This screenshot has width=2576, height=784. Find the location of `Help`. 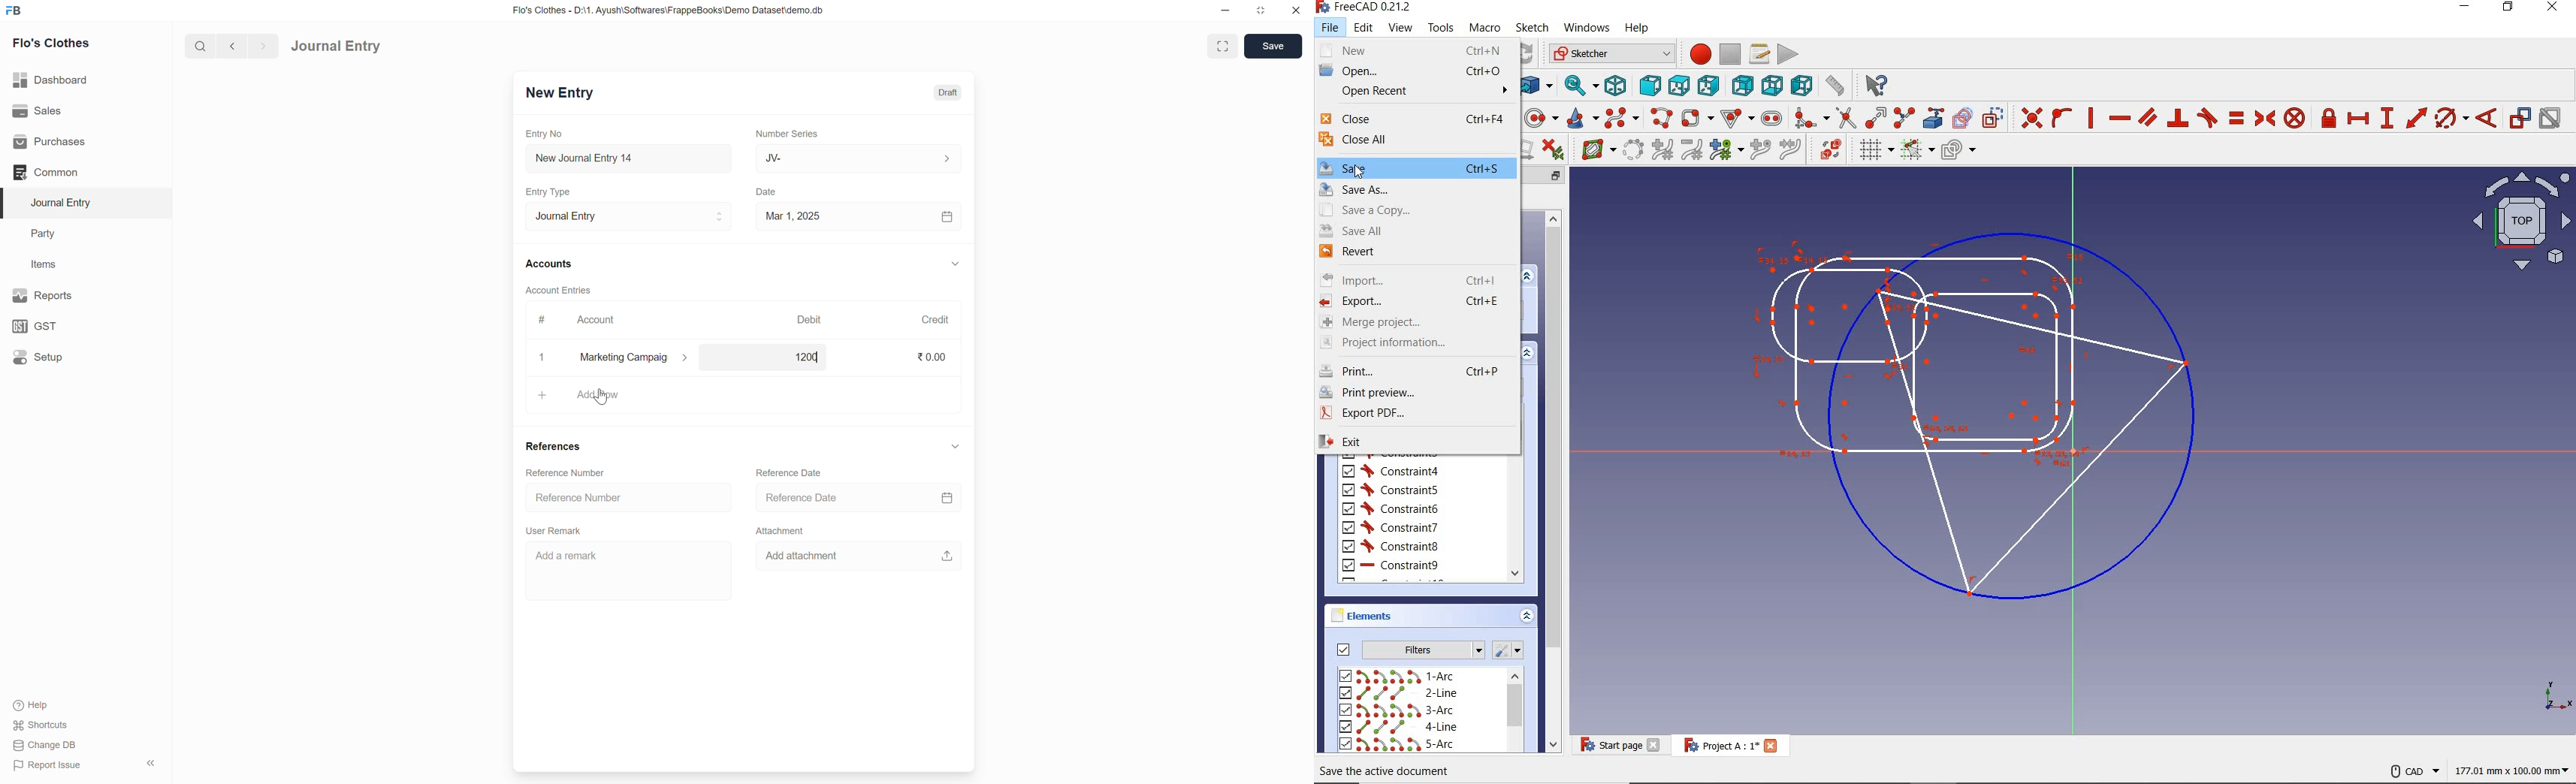

Help is located at coordinates (33, 705).